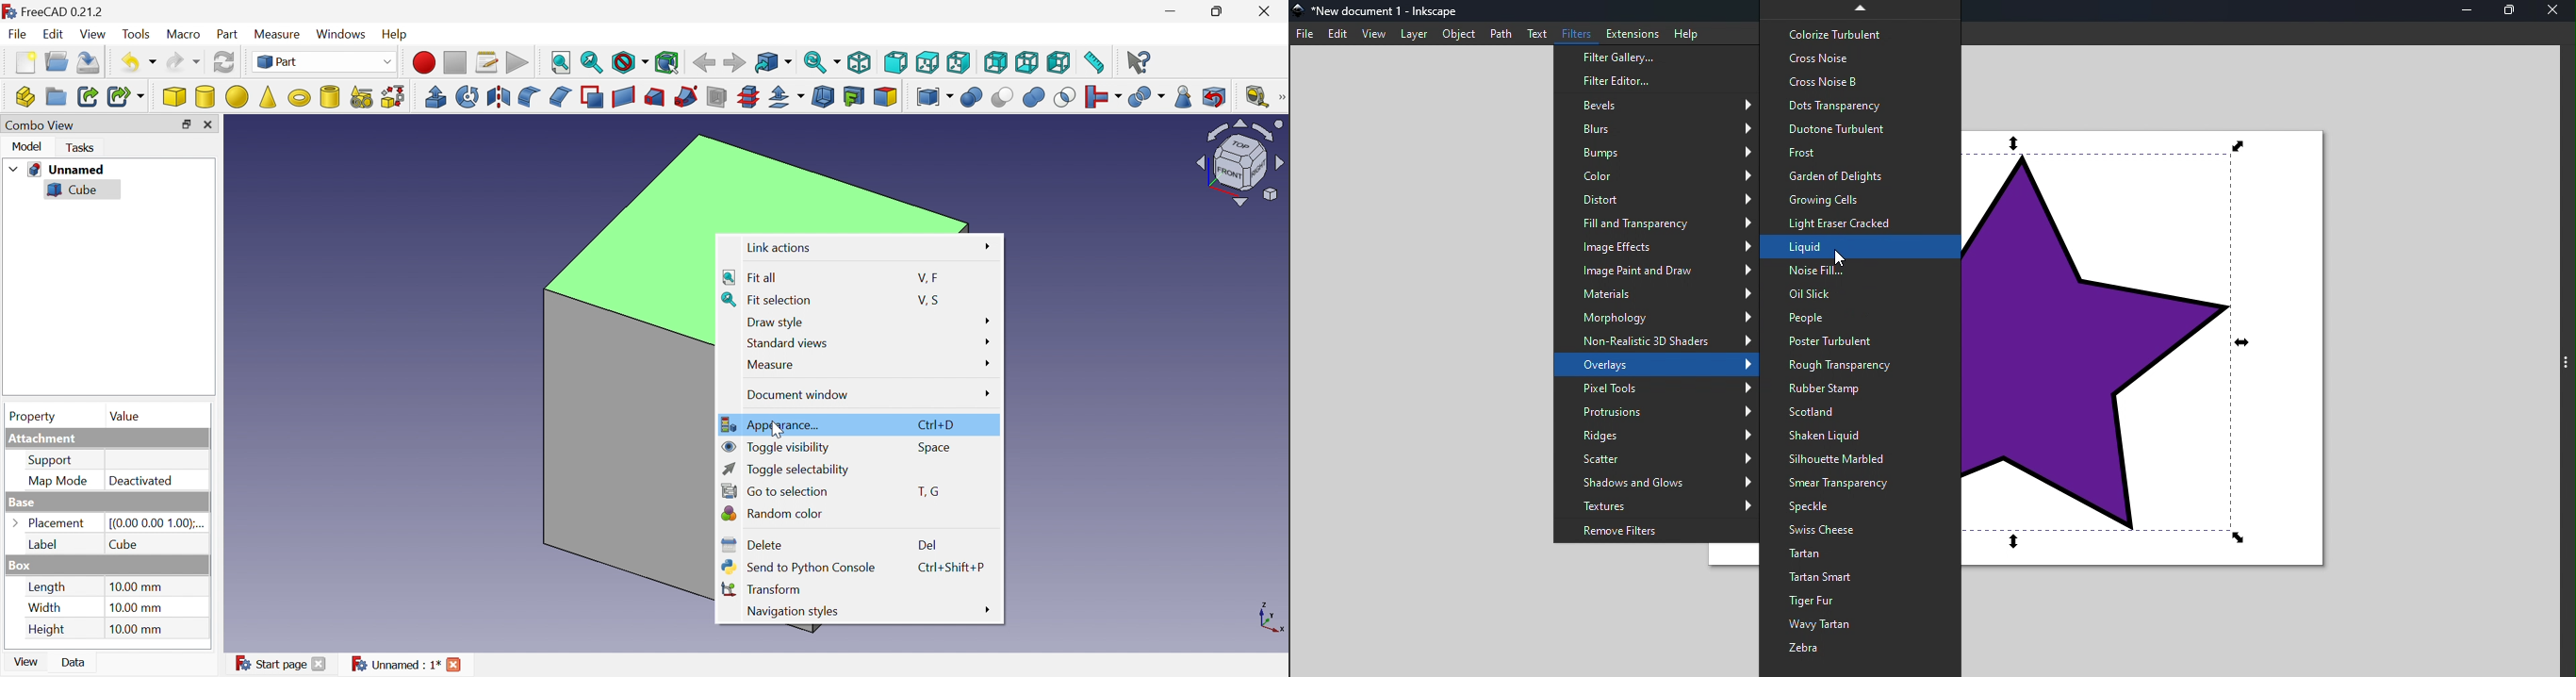 This screenshot has height=700, width=2576. Describe the element at coordinates (140, 588) in the screenshot. I see `10.00 mm` at that location.